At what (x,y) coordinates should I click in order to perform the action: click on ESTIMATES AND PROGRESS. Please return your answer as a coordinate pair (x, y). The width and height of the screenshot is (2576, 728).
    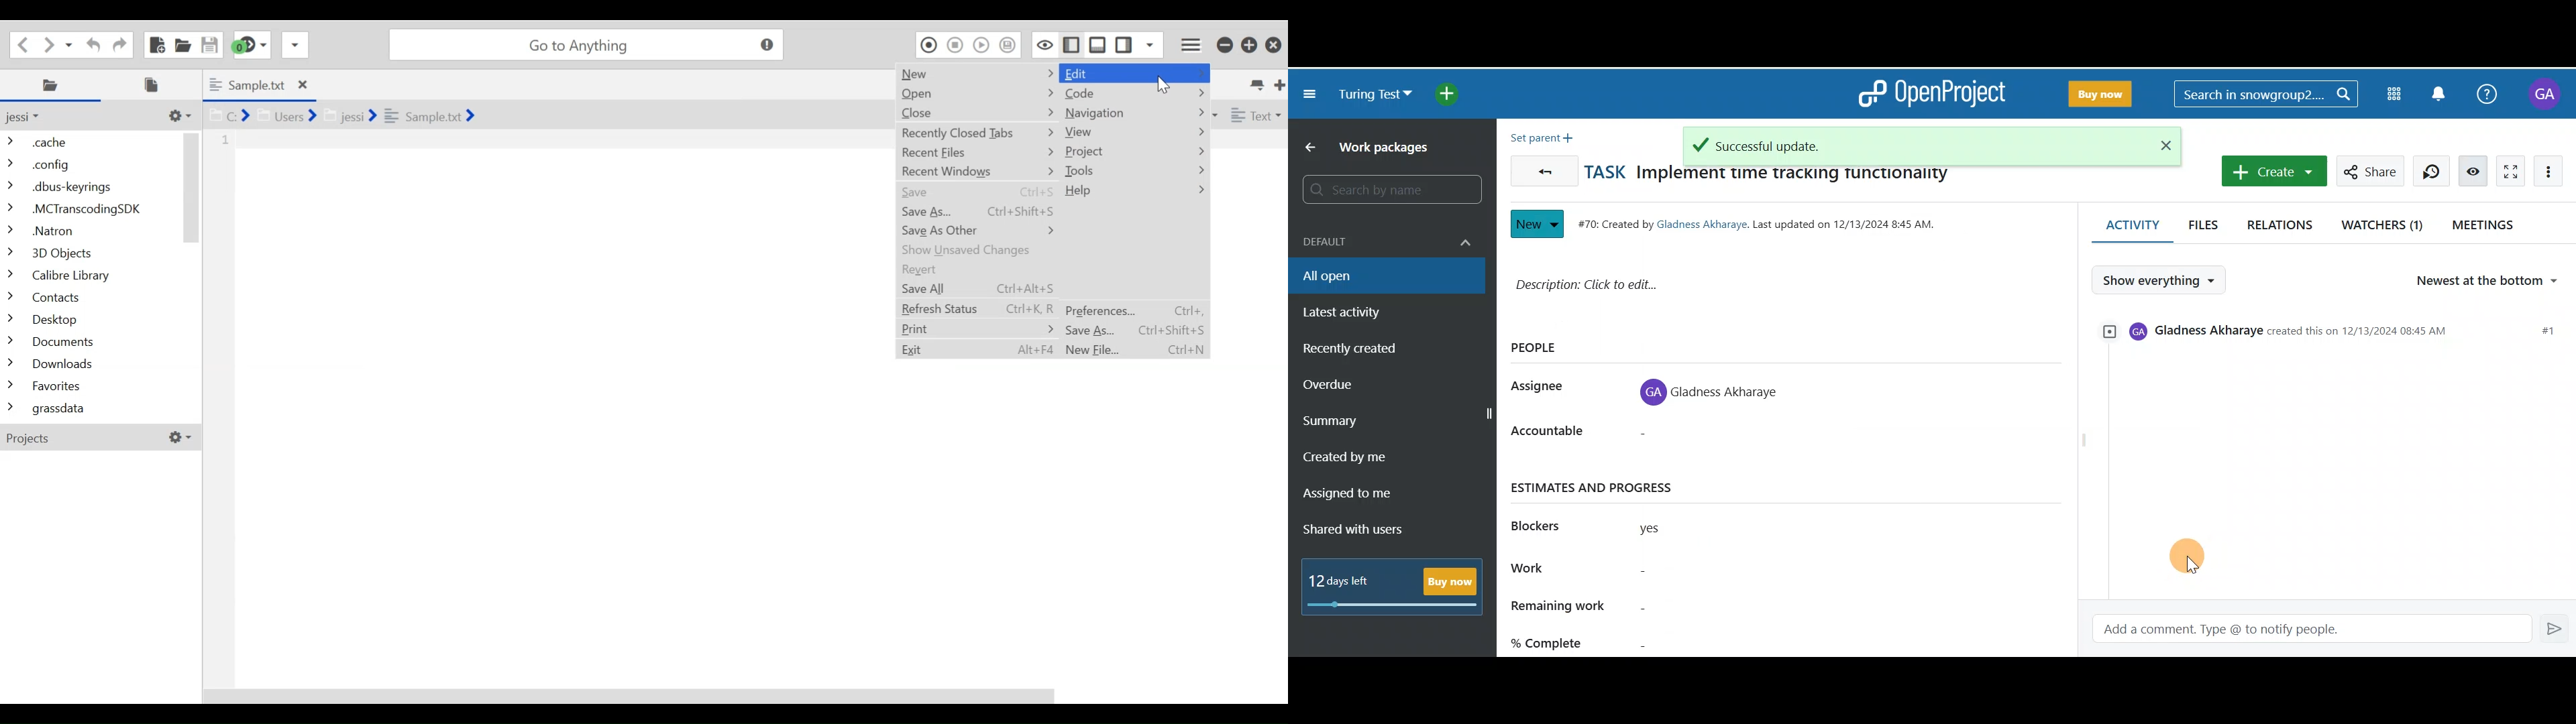
    Looking at the image, I should click on (1607, 487).